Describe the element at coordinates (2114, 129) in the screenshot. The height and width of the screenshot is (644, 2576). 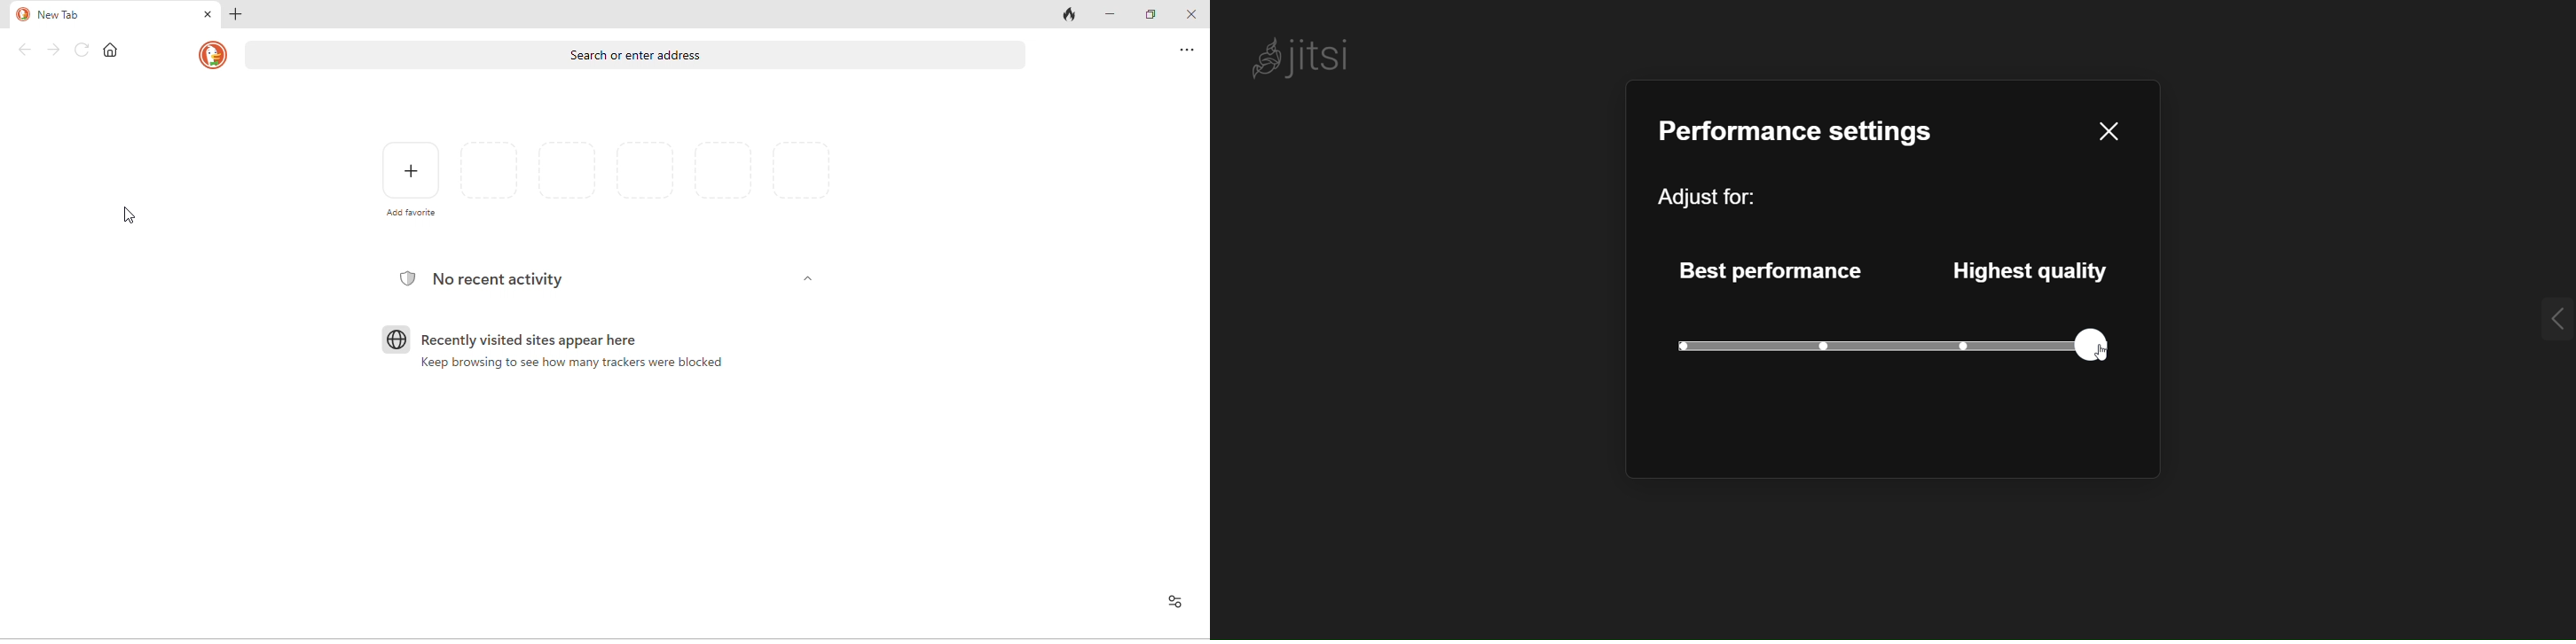
I see `close pane` at that location.